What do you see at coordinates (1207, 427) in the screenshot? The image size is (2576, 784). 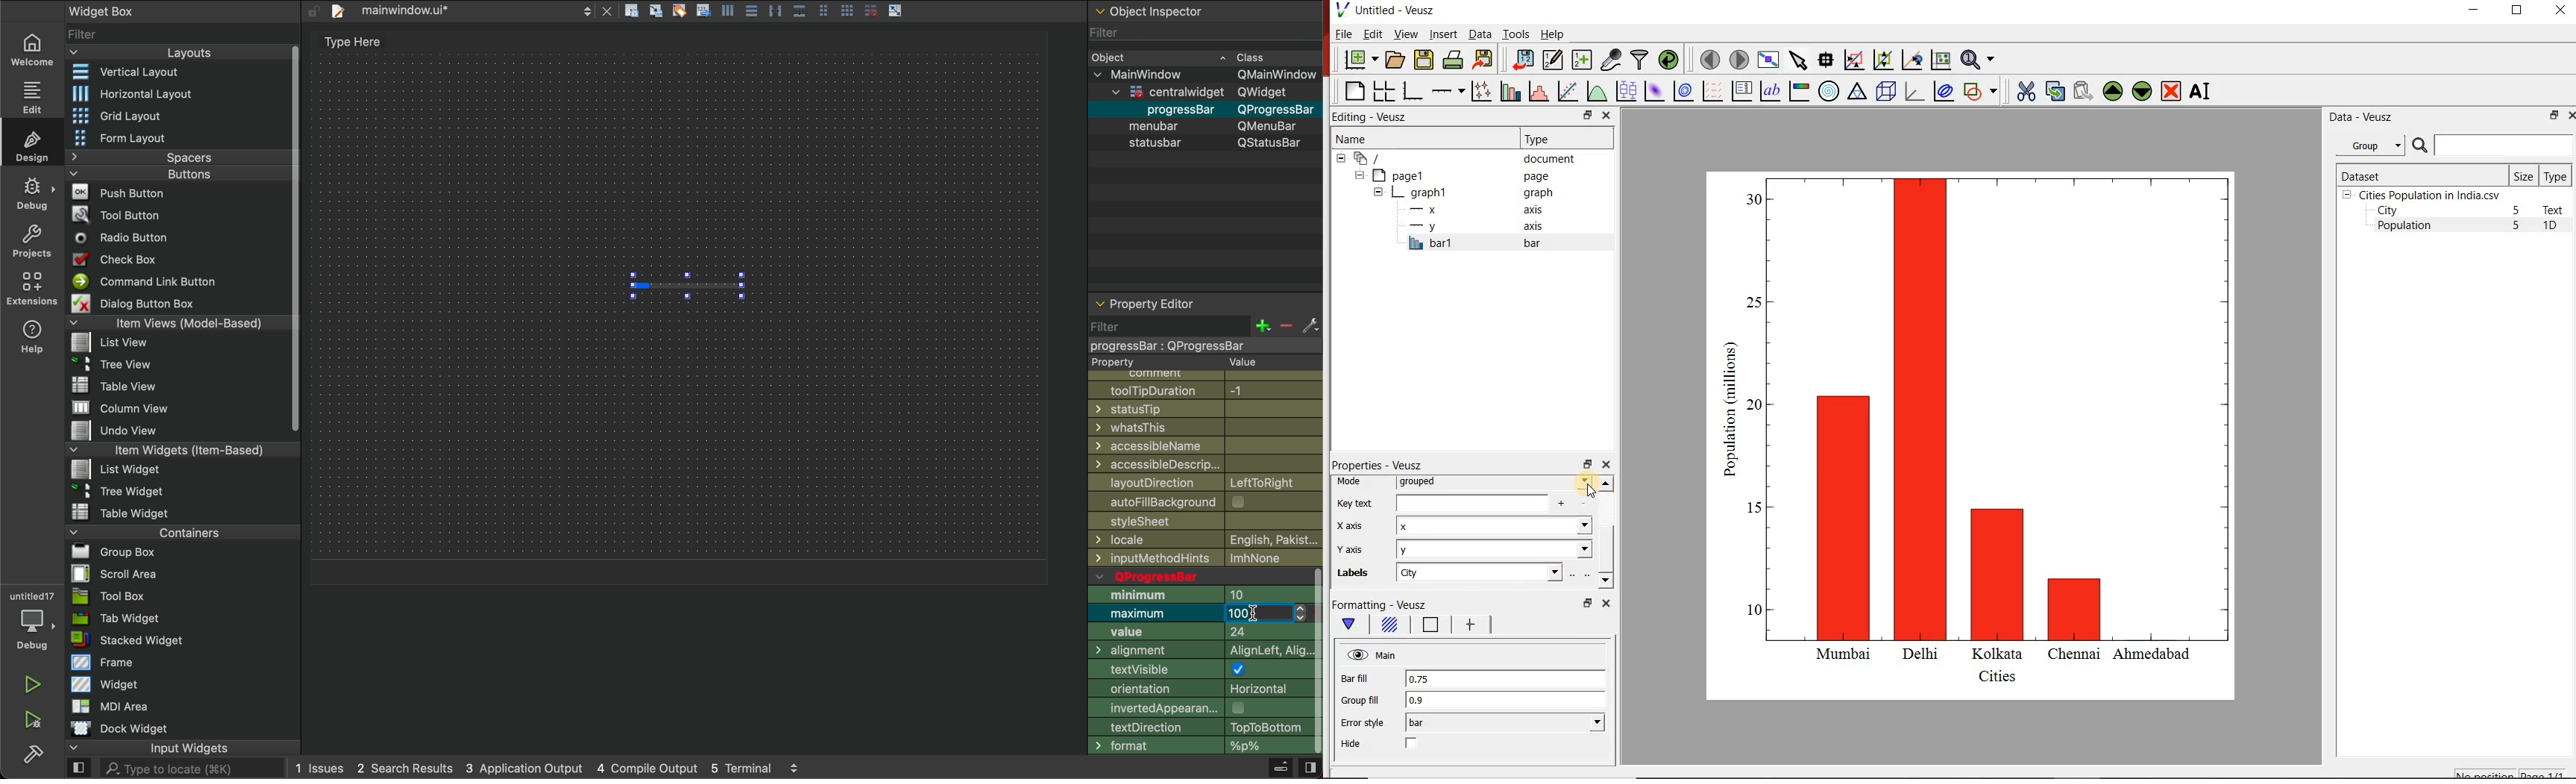 I see `whatsthis` at bounding box center [1207, 427].